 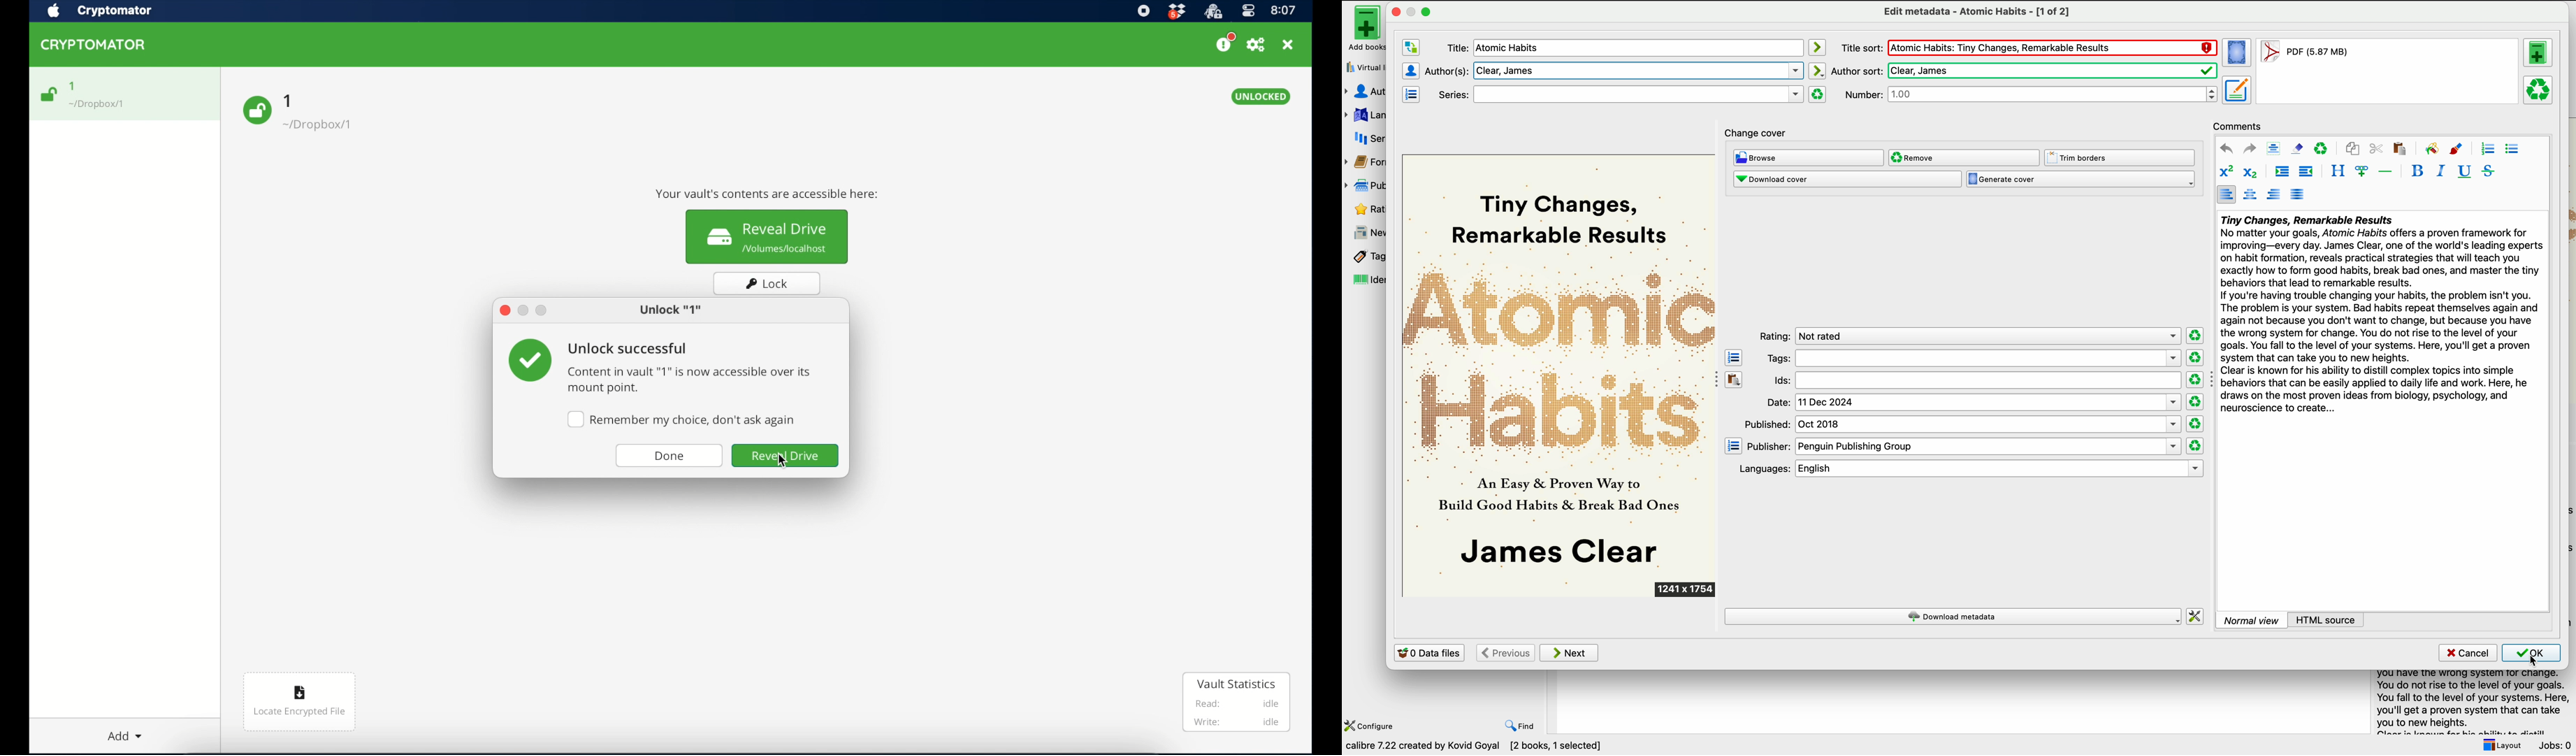 What do you see at coordinates (2050, 70) in the screenshot?
I see `author in red` at bounding box center [2050, 70].